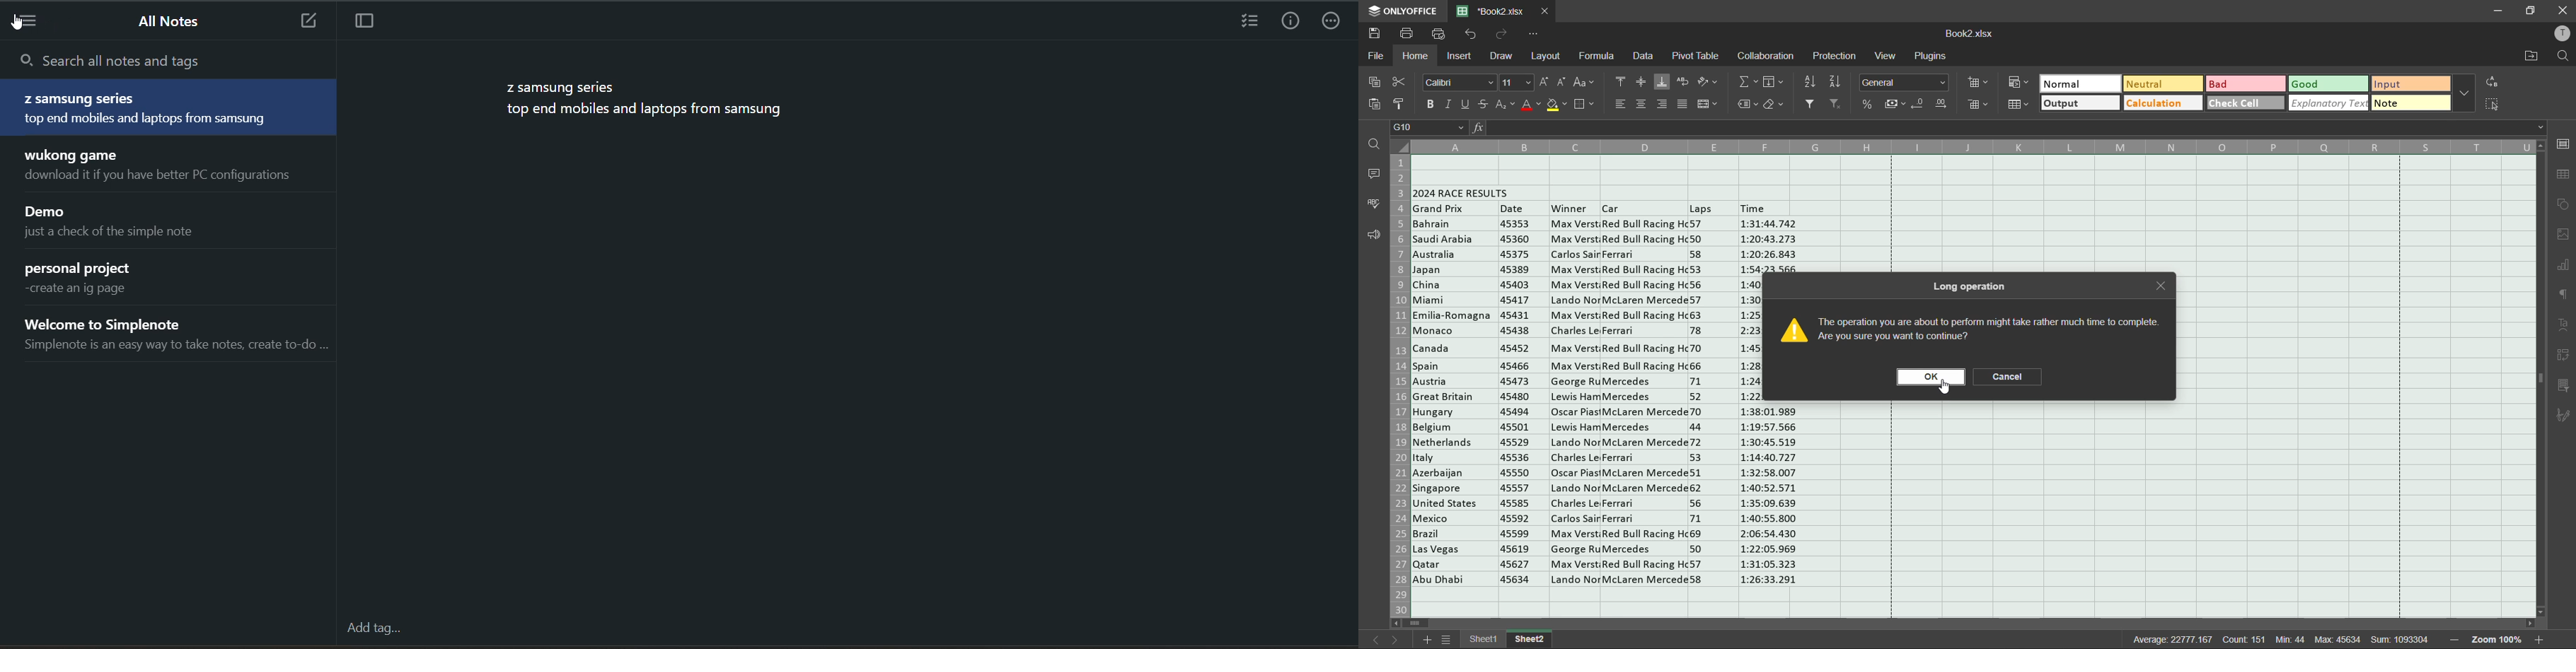 This screenshot has height=672, width=2576. I want to click on orientation, so click(1707, 82).